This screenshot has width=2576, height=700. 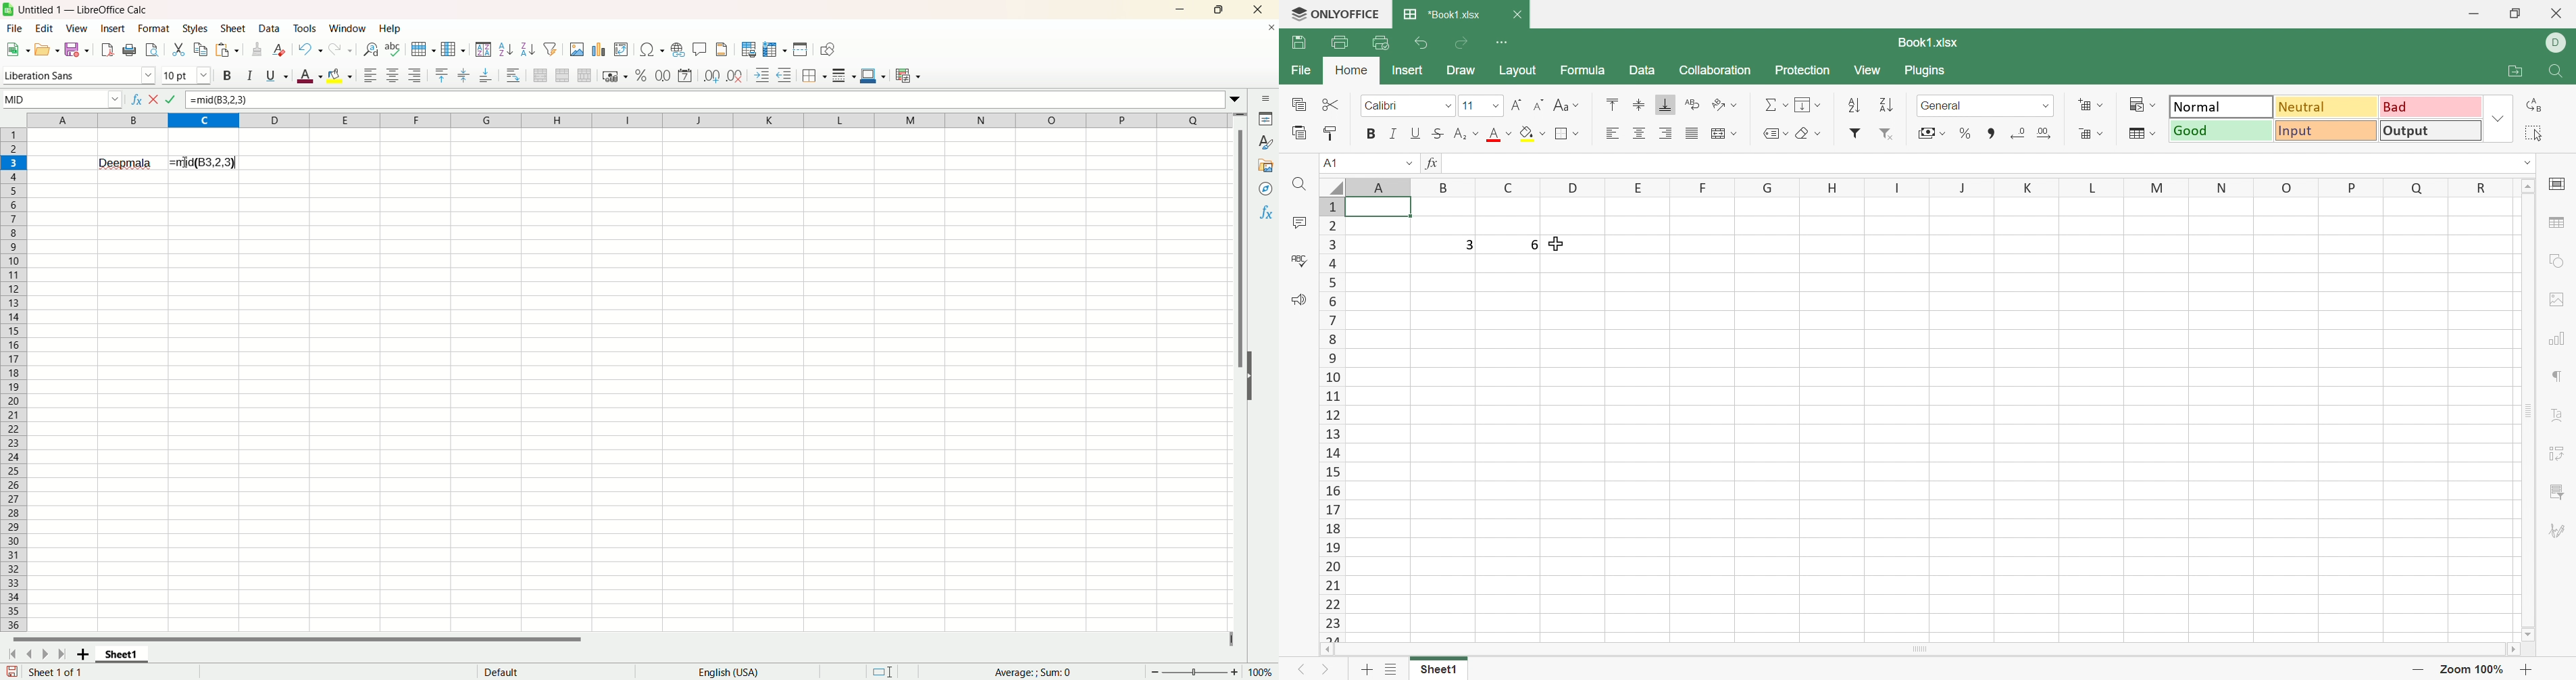 What do you see at coordinates (664, 75) in the screenshot?
I see `Format as number` at bounding box center [664, 75].